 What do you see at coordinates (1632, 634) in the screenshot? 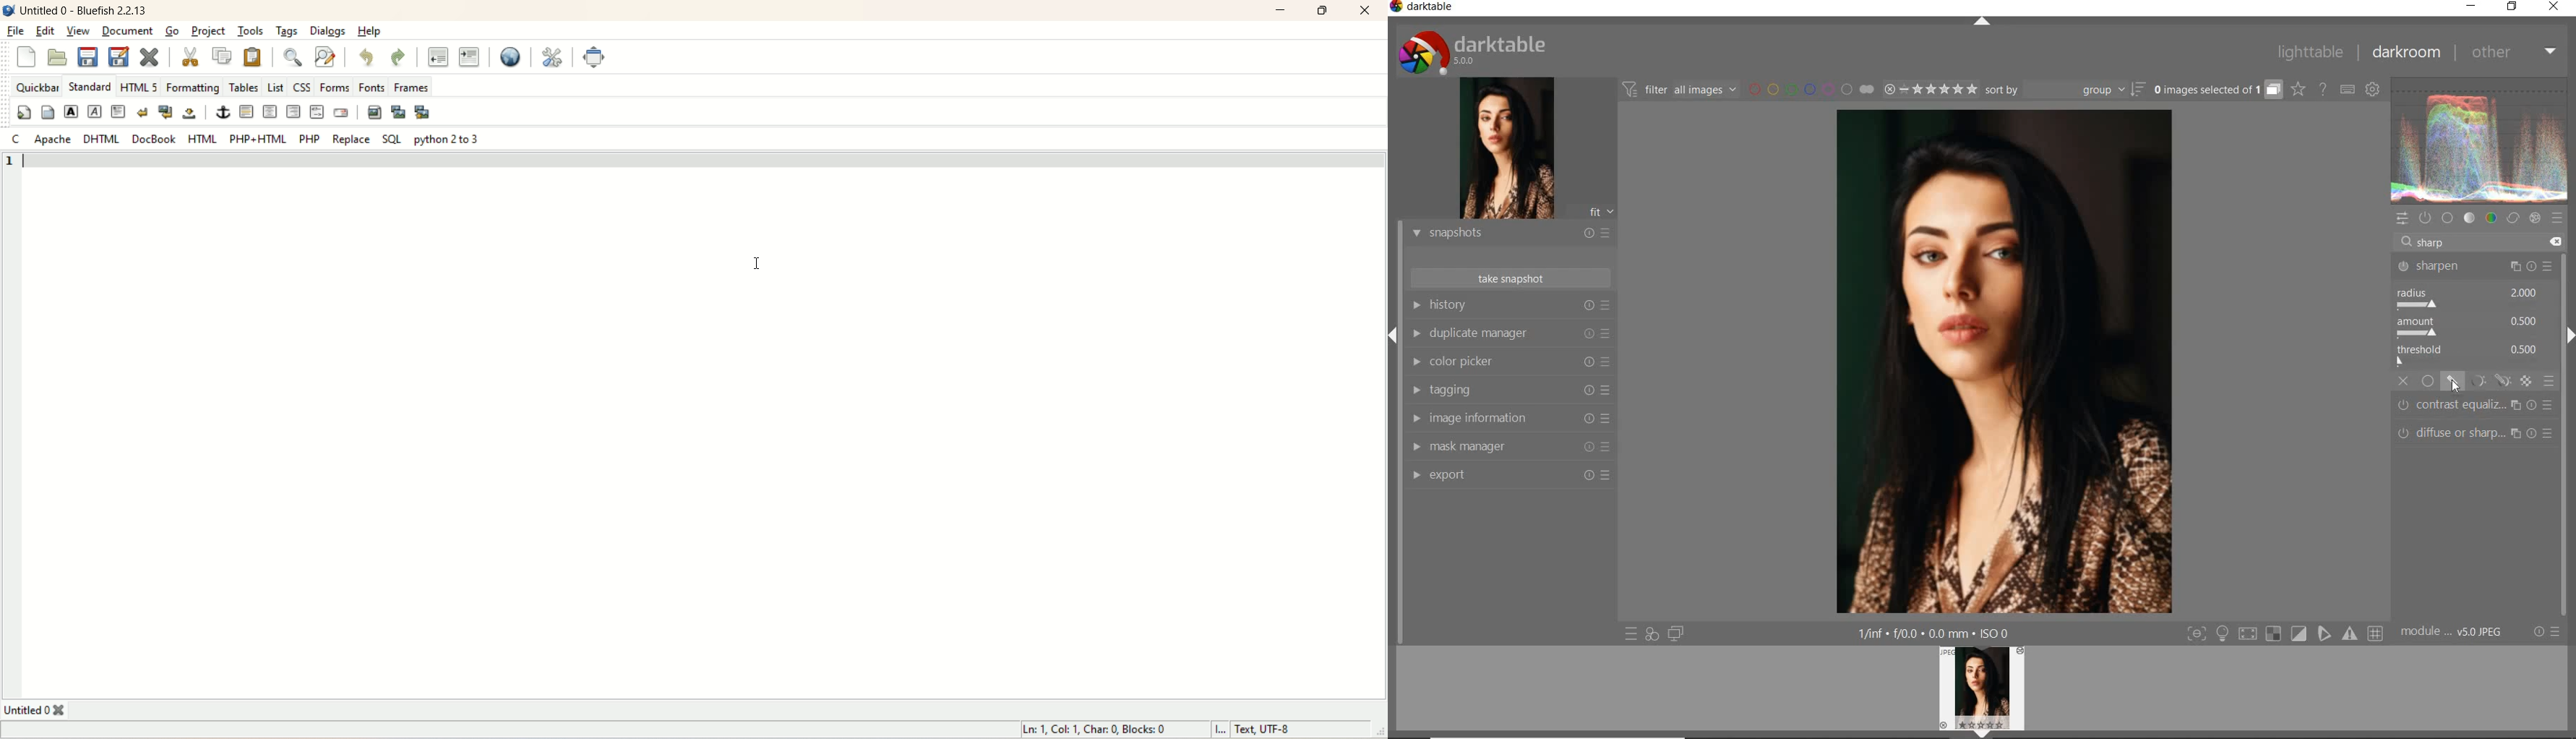
I see `quick access to presets` at bounding box center [1632, 634].